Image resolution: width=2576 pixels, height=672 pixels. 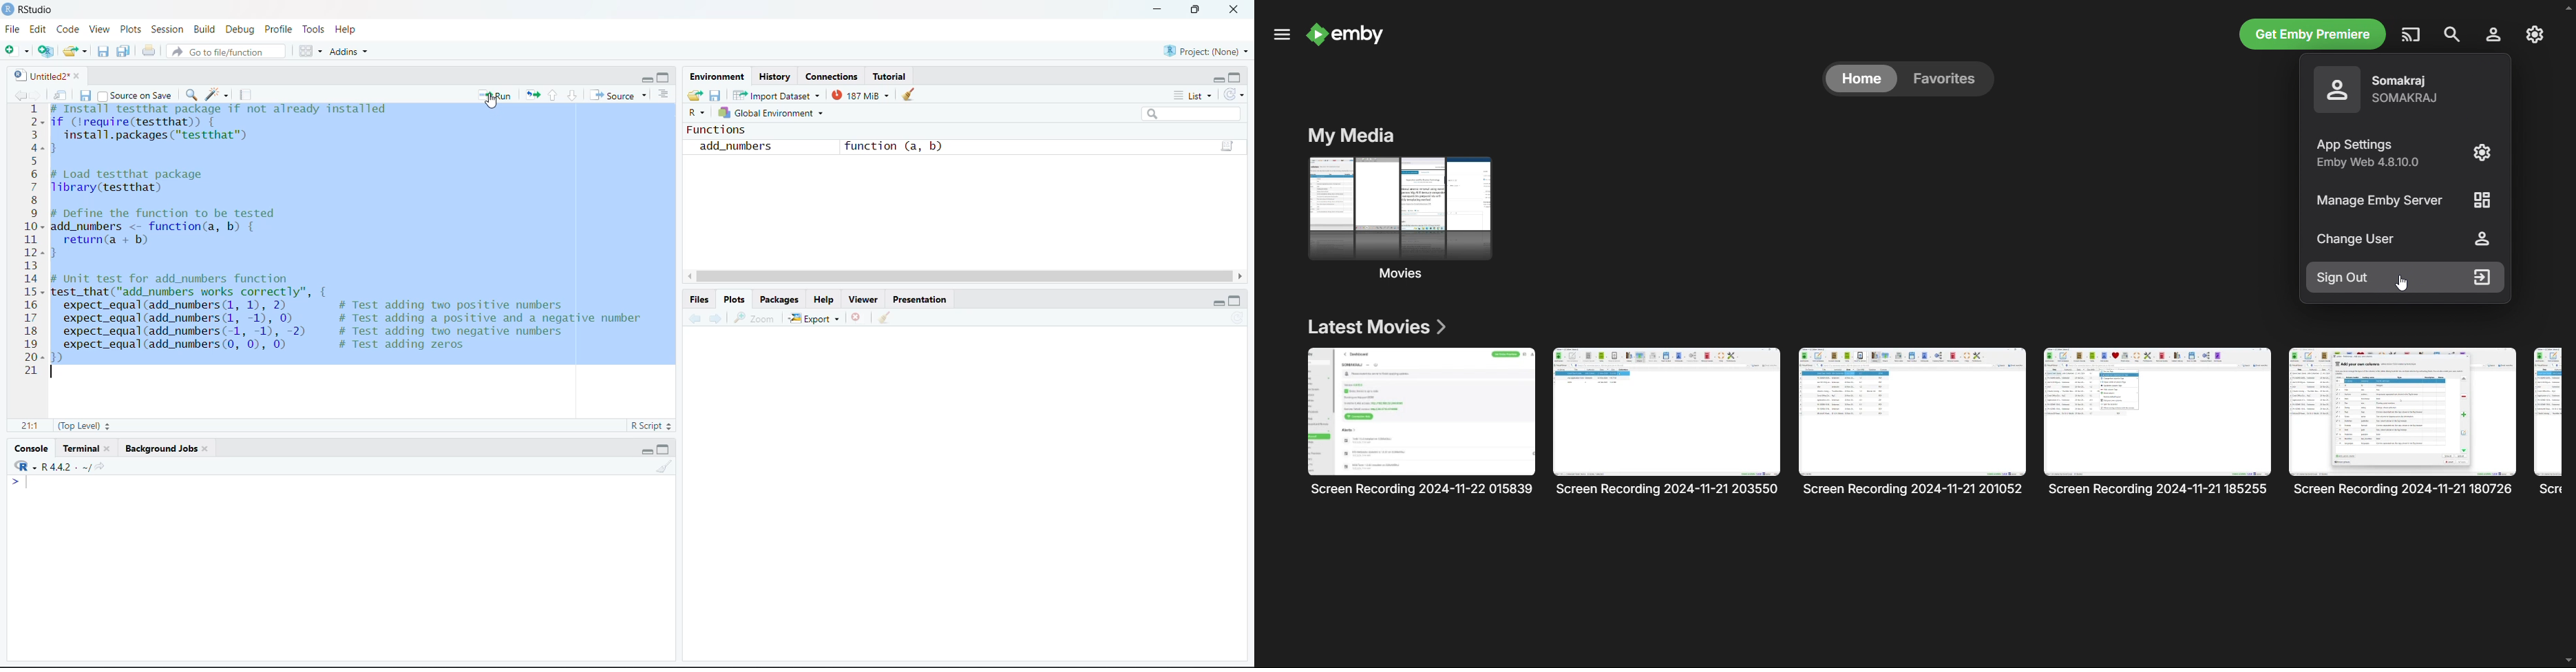 What do you see at coordinates (861, 95) in the screenshot?
I see `188 Mib` at bounding box center [861, 95].